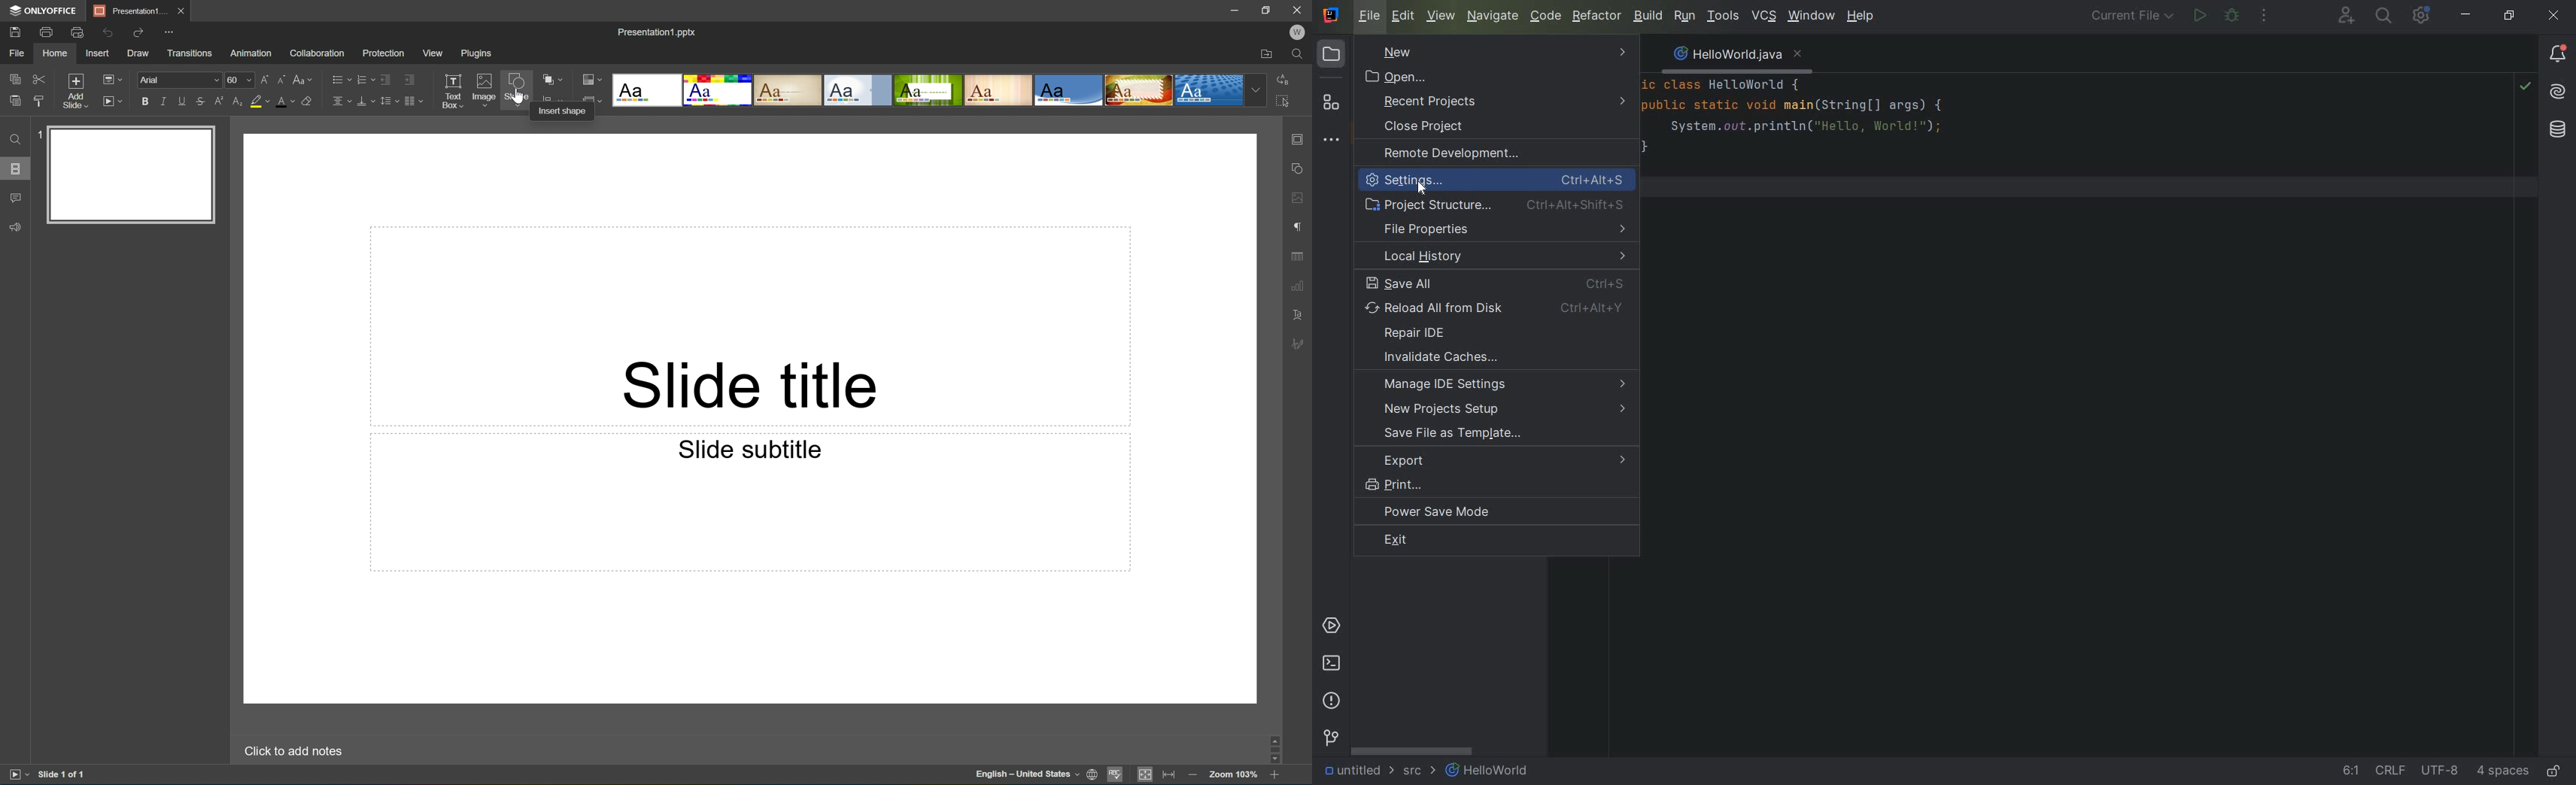 This screenshot has height=812, width=2576. I want to click on Slides, so click(15, 168).